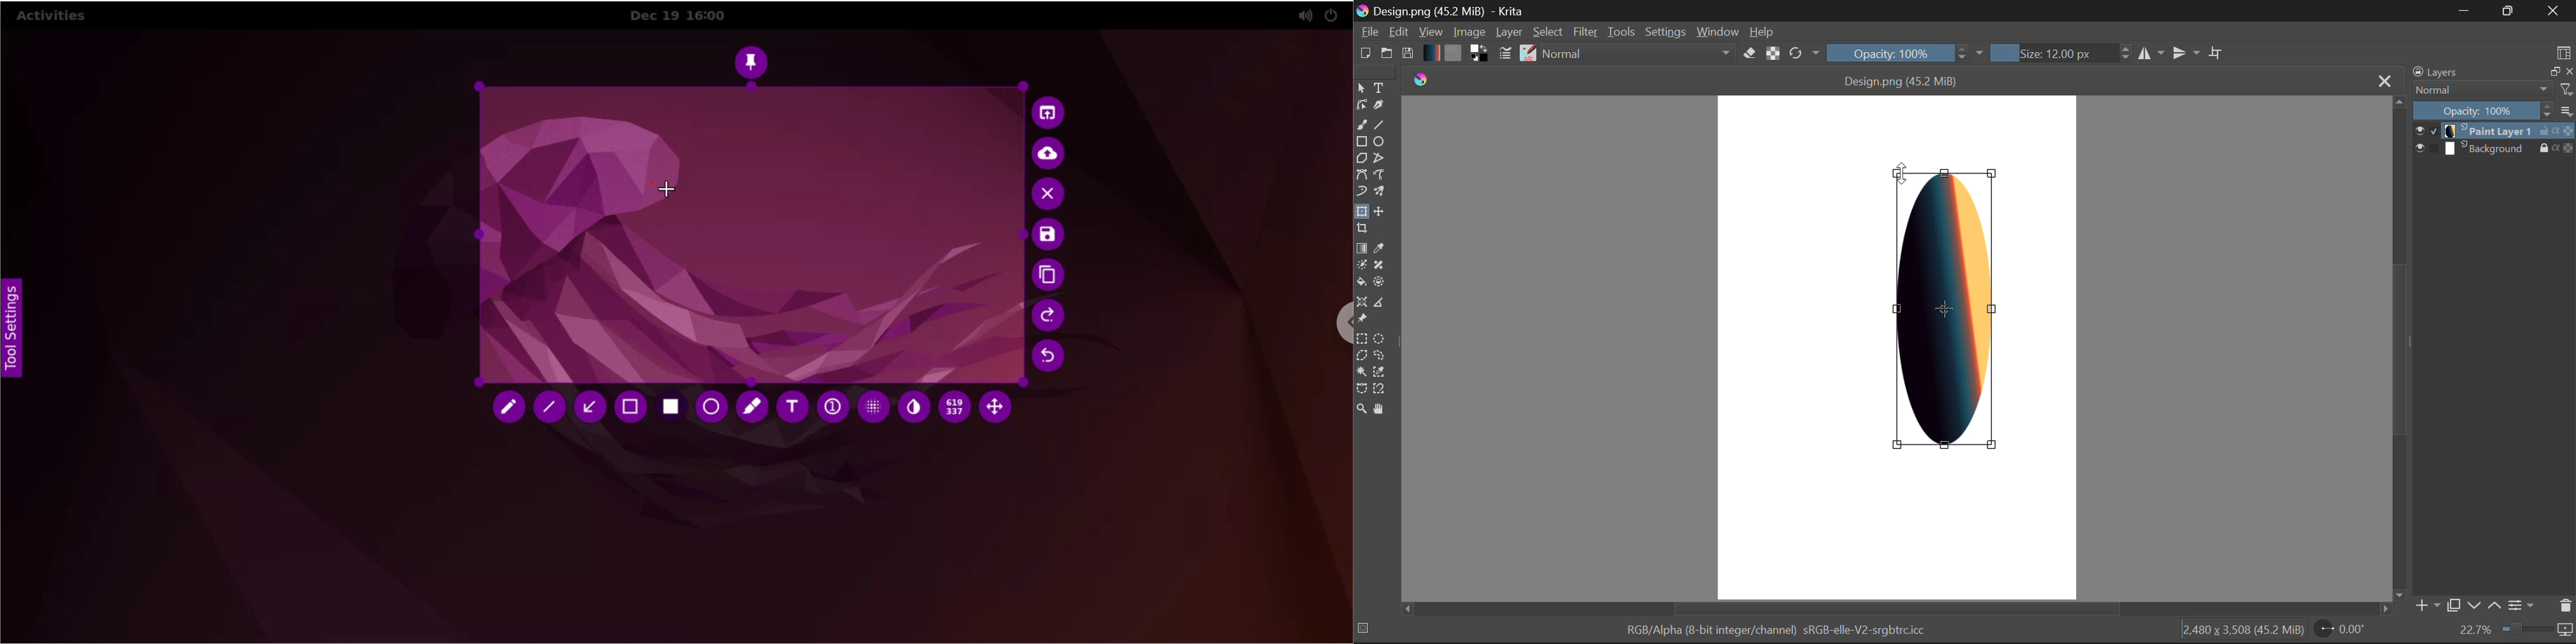  Describe the element at coordinates (1379, 106) in the screenshot. I see `Calligraphic Curve` at that location.